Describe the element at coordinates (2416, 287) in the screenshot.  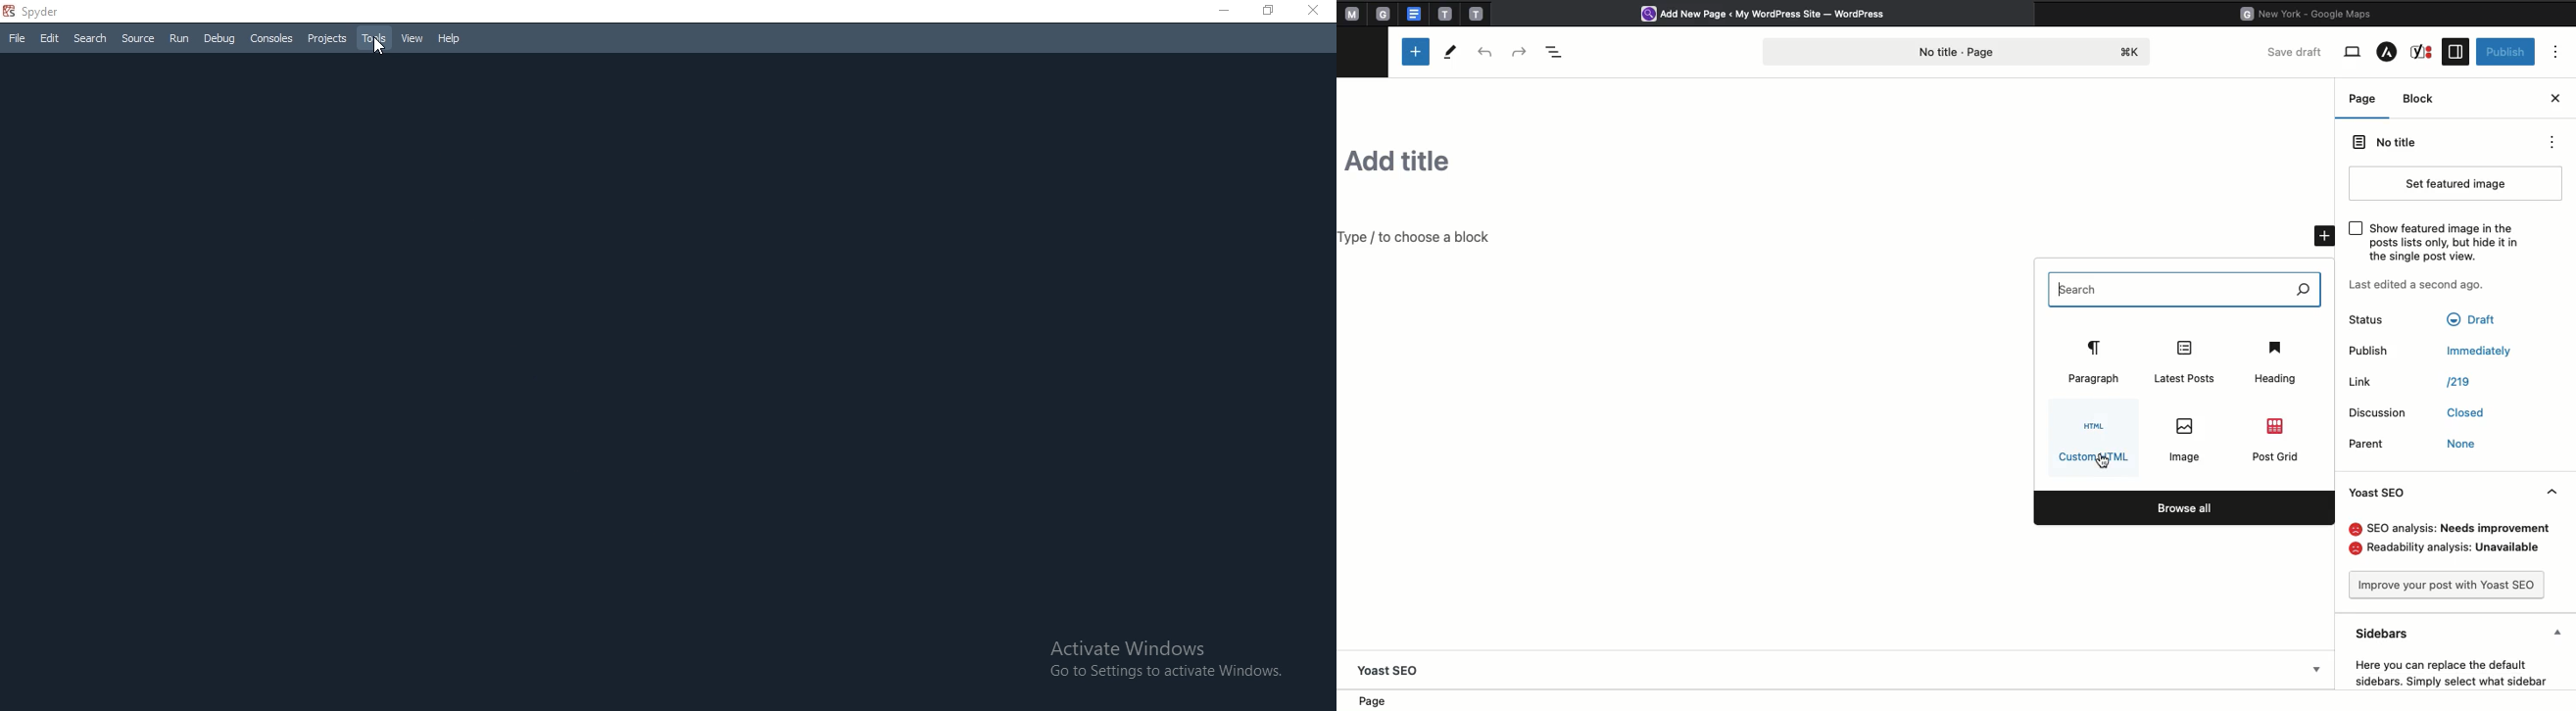
I see `last edited a second ago` at that location.